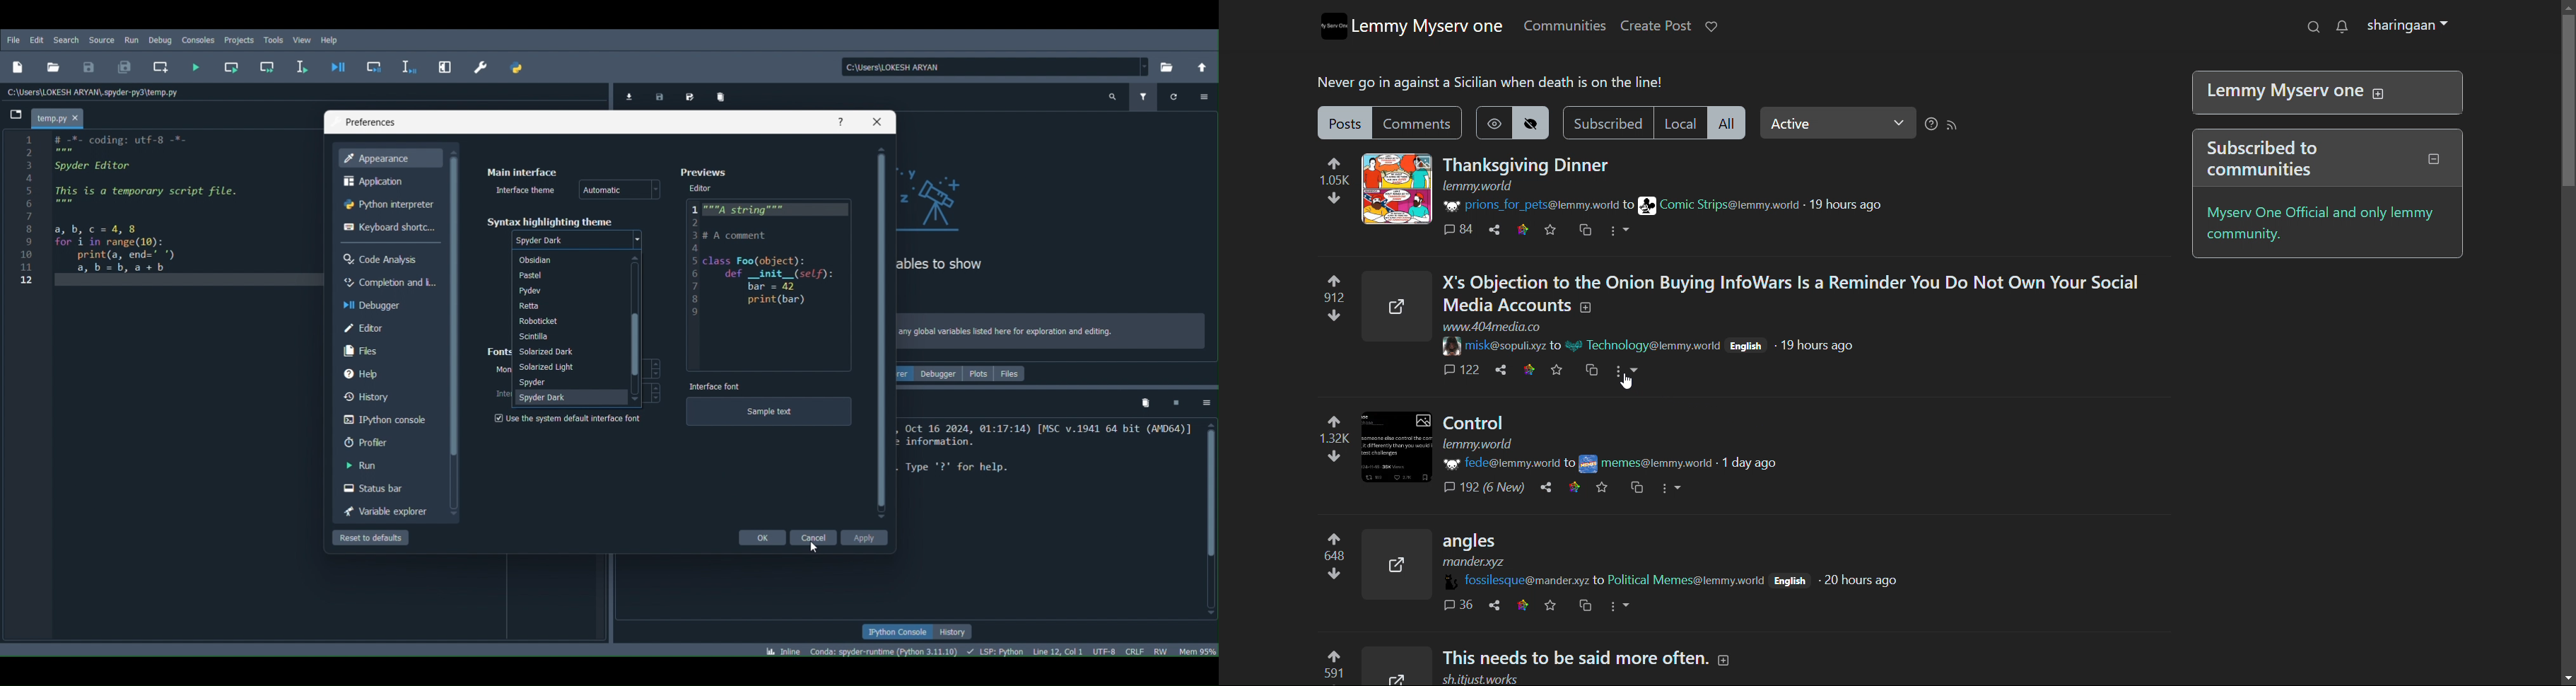 The image size is (2576, 700). I want to click on Application, so click(385, 178).